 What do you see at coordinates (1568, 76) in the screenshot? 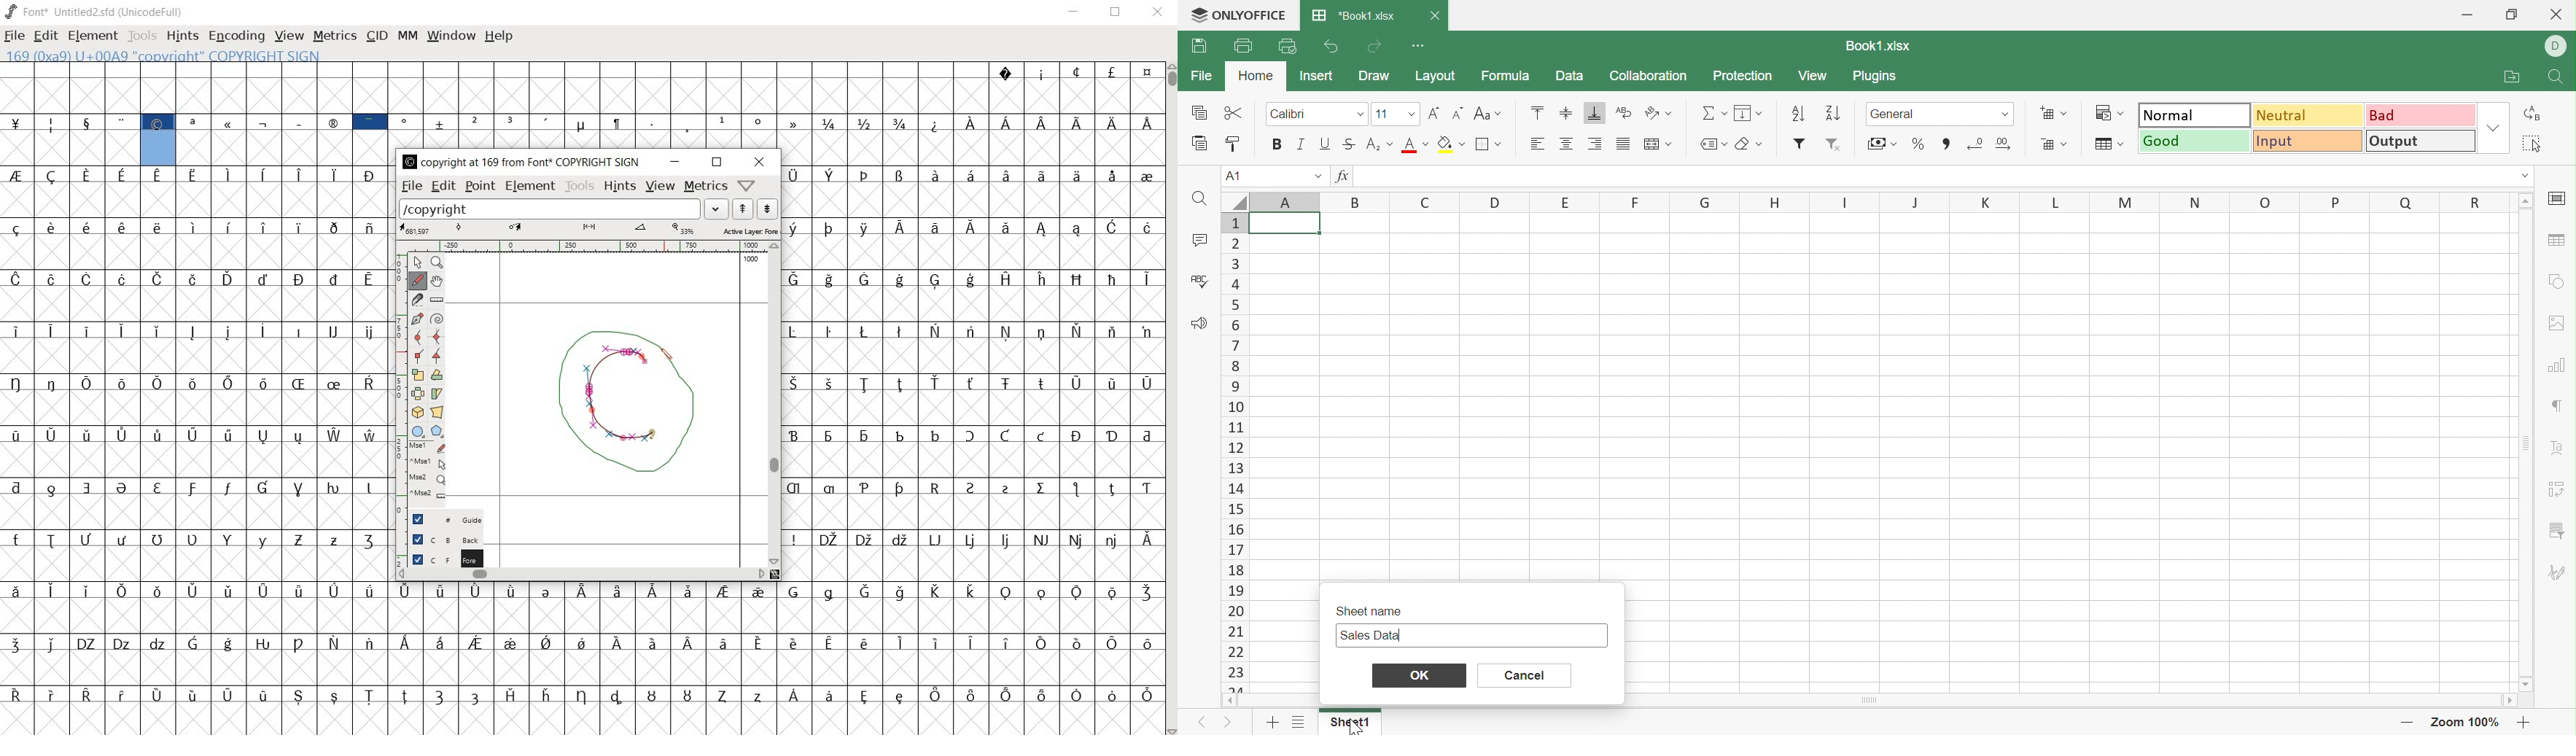
I see `Data` at bounding box center [1568, 76].